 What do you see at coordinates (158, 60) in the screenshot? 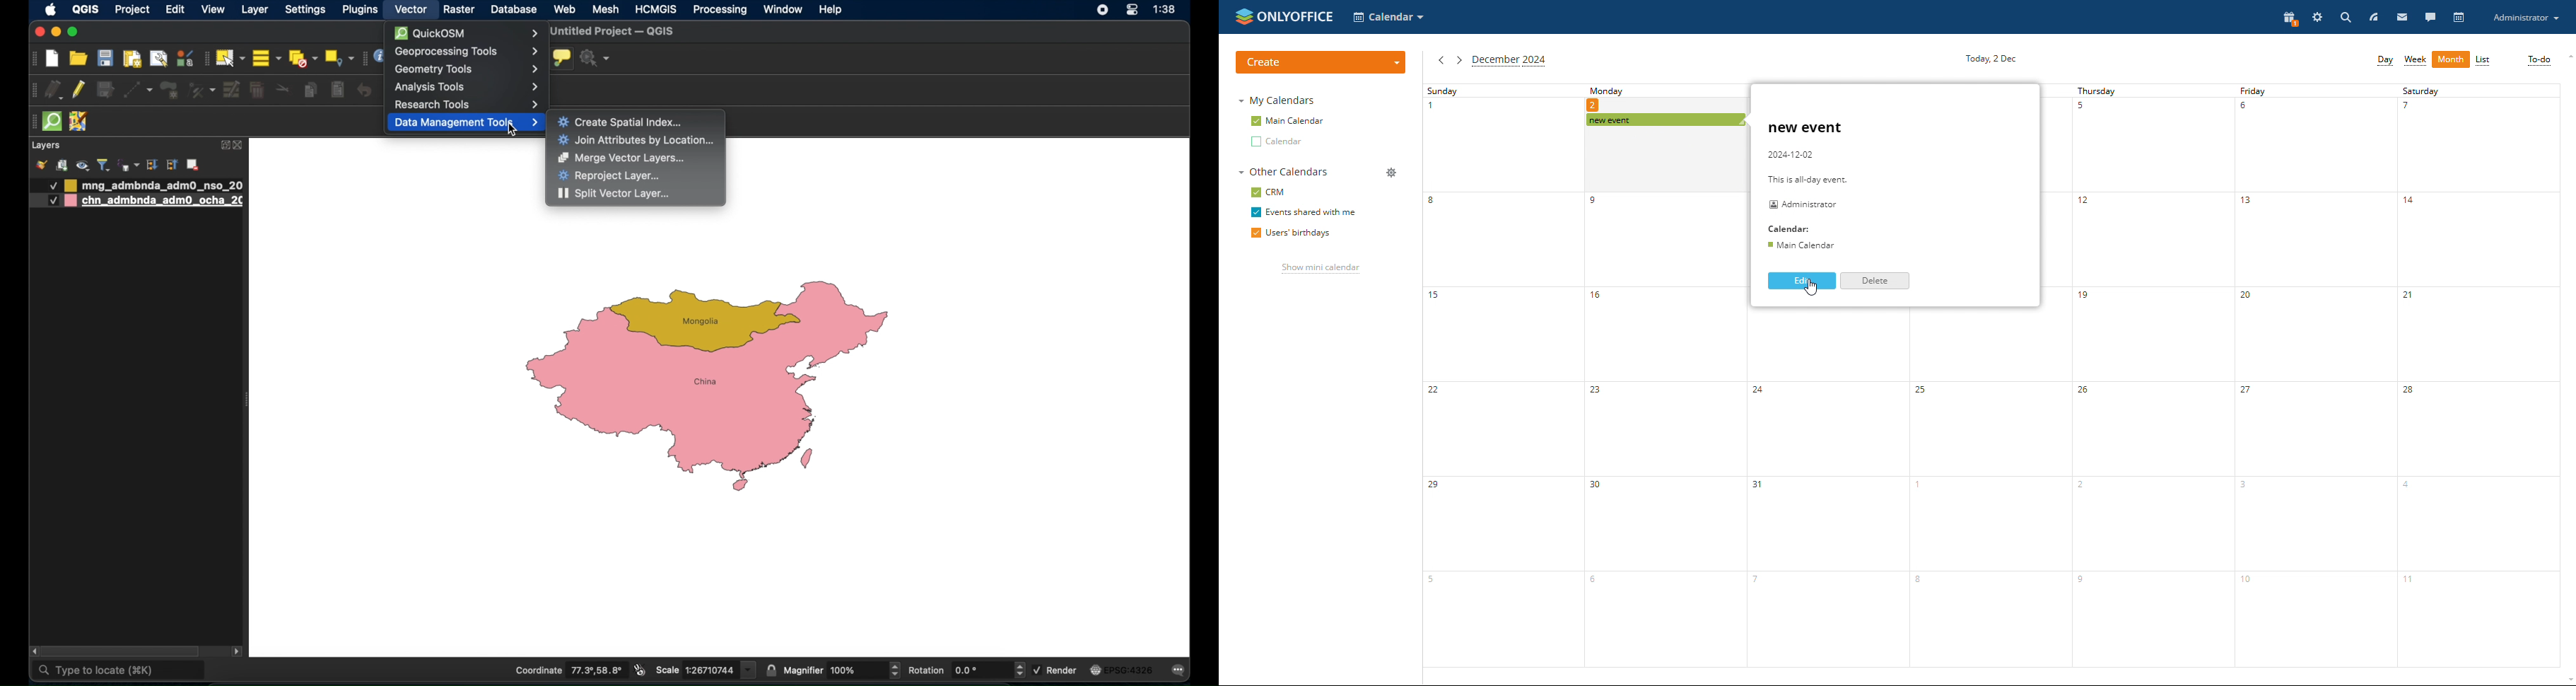
I see `show layout manager` at bounding box center [158, 60].